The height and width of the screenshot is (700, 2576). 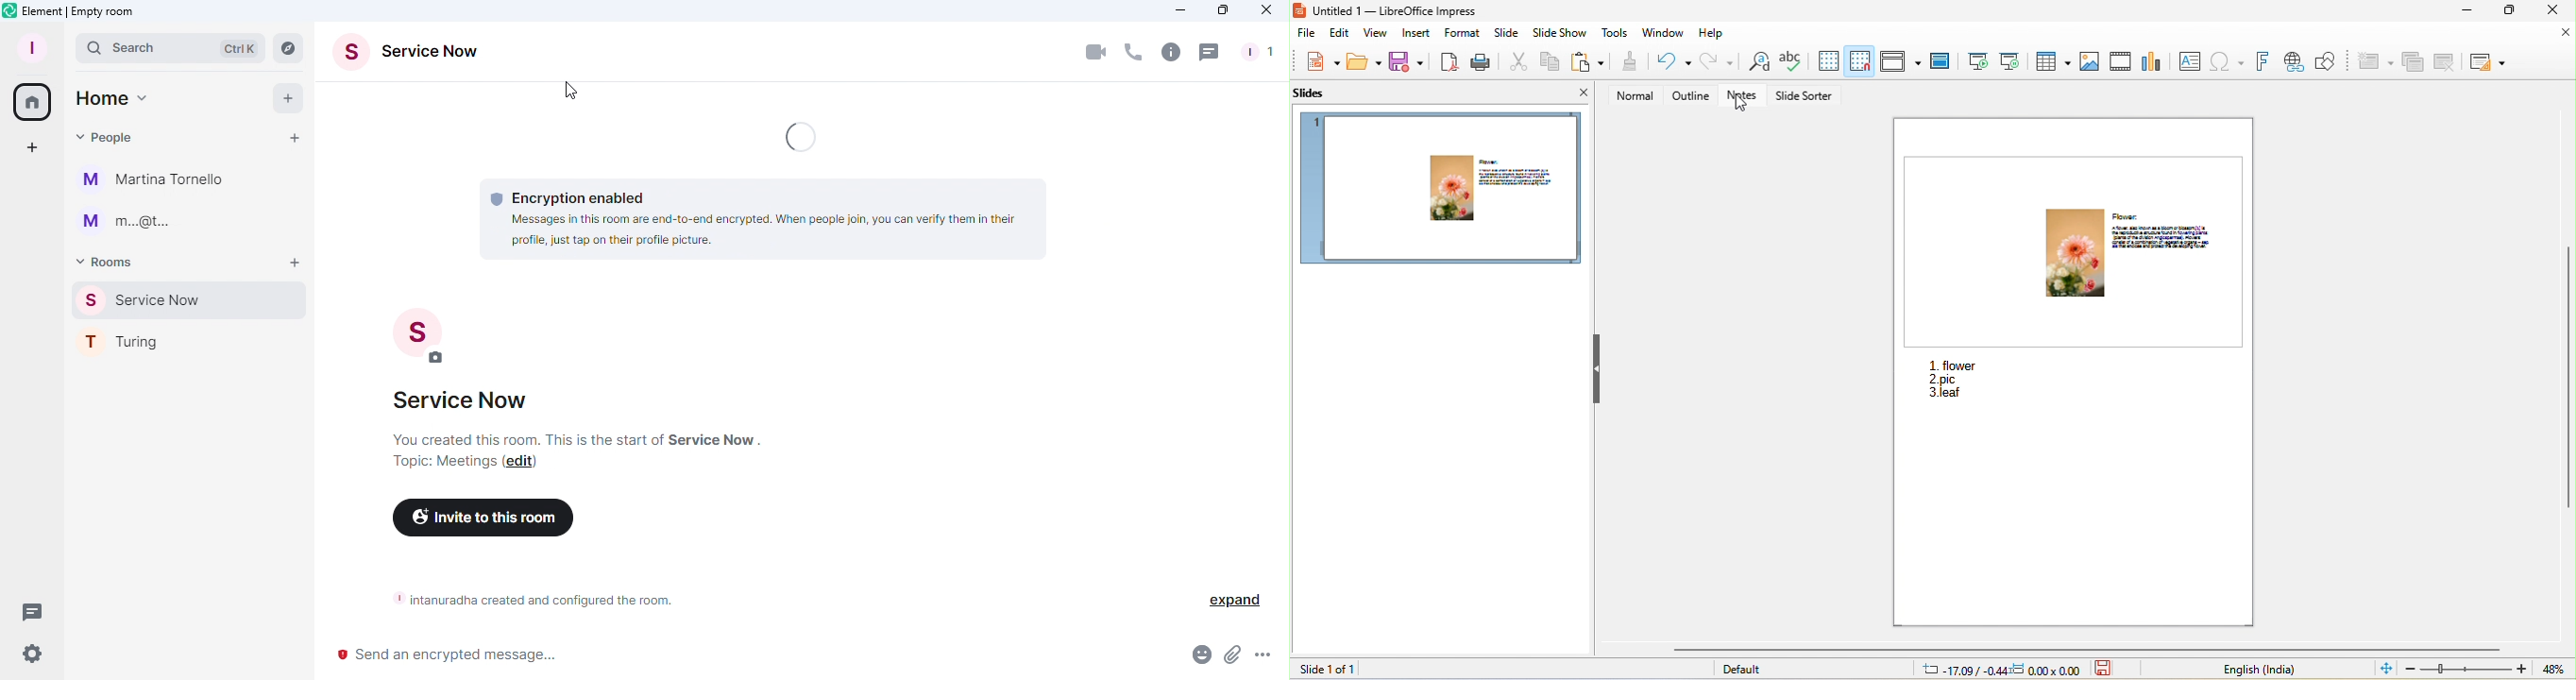 I want to click on master slide, so click(x=1942, y=61).